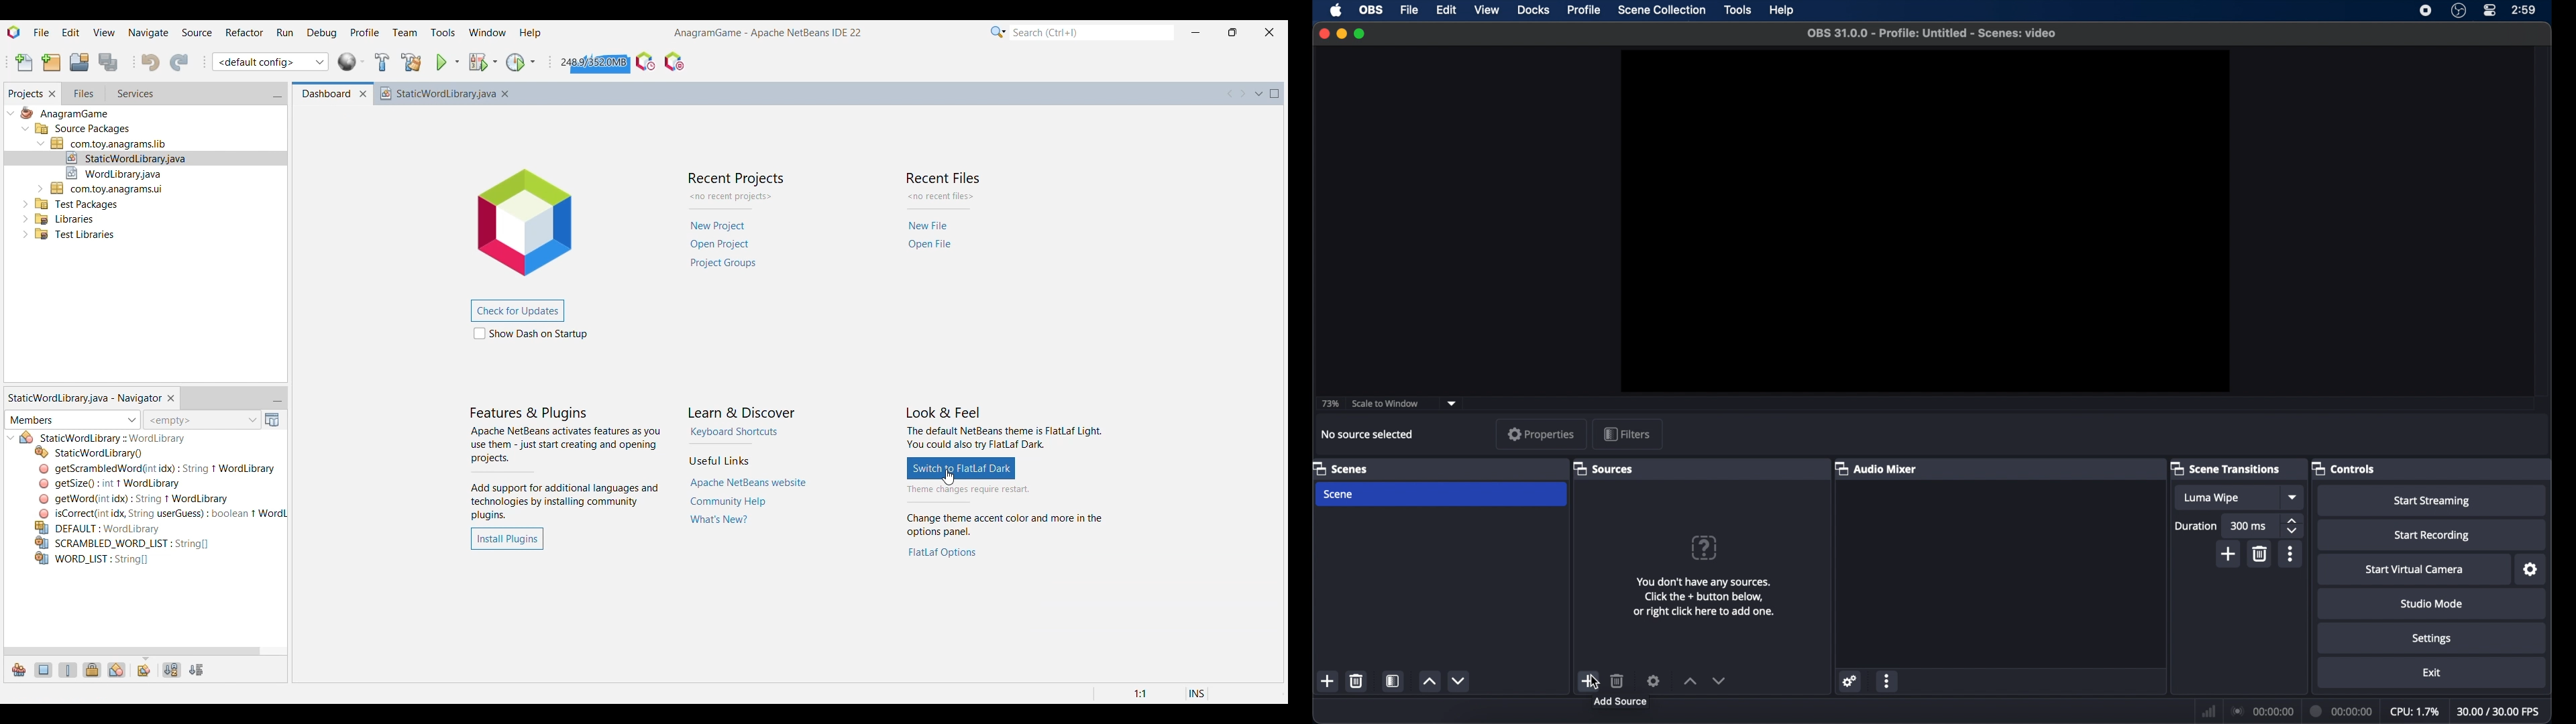 The image size is (2576, 728). What do you see at coordinates (1876, 468) in the screenshot?
I see `audio mixer` at bounding box center [1876, 468].